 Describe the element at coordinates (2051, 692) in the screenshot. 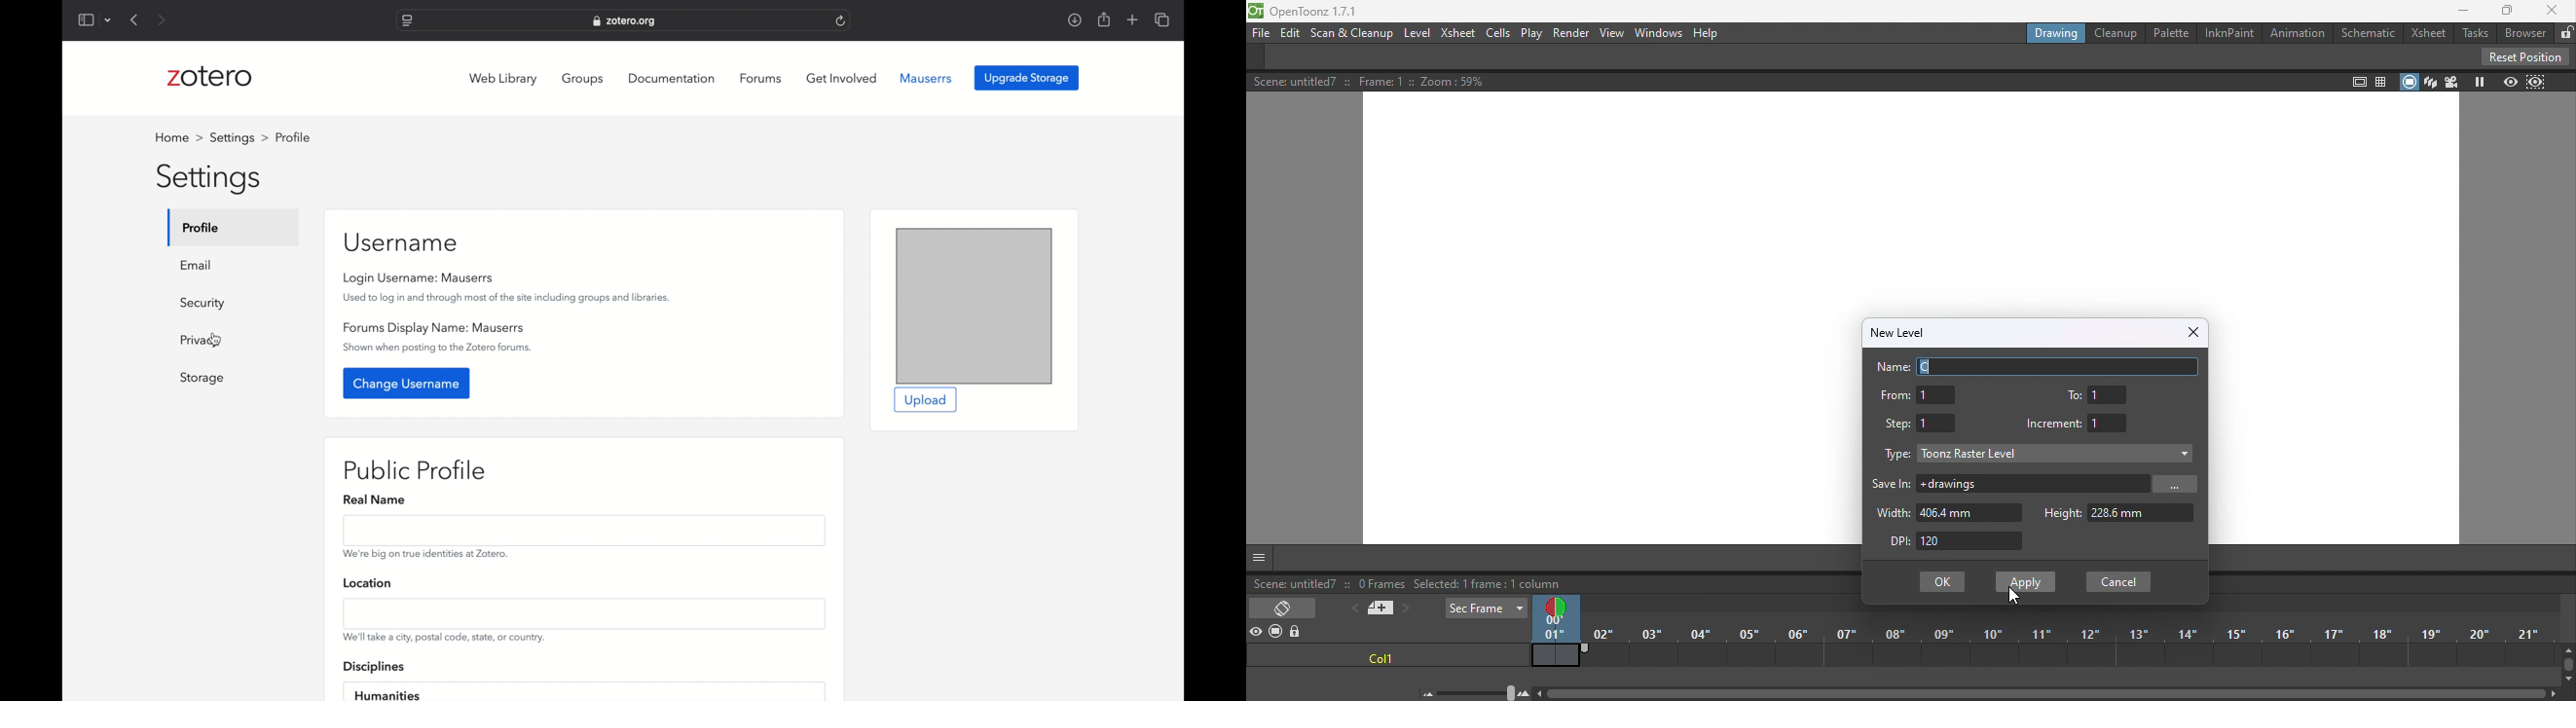

I see `Horizontal scroll bar` at that location.